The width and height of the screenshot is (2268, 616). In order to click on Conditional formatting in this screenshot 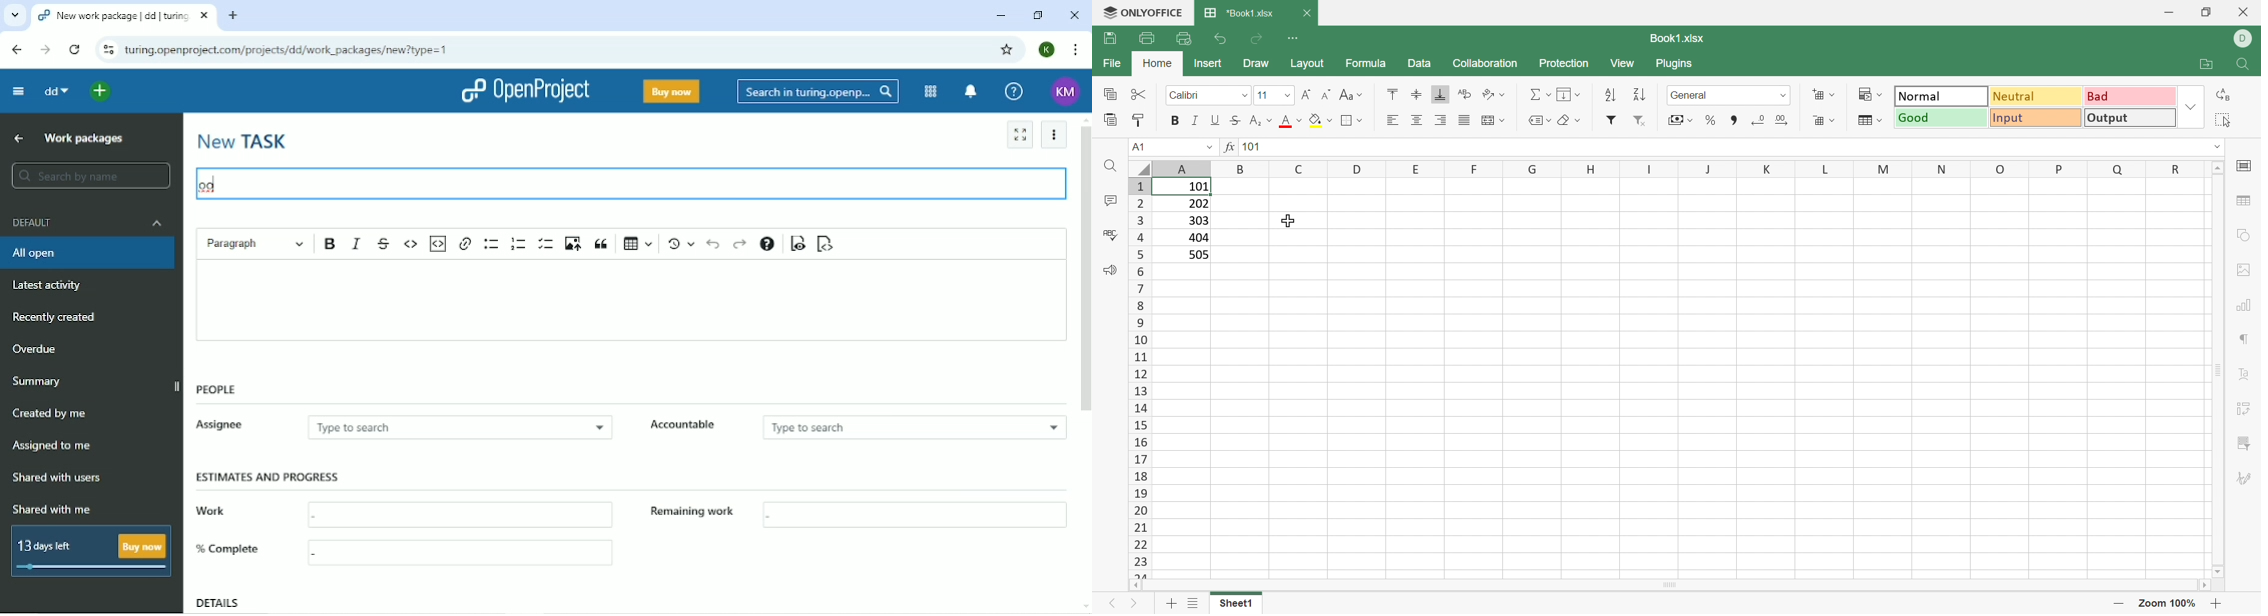, I will do `click(1872, 95)`.